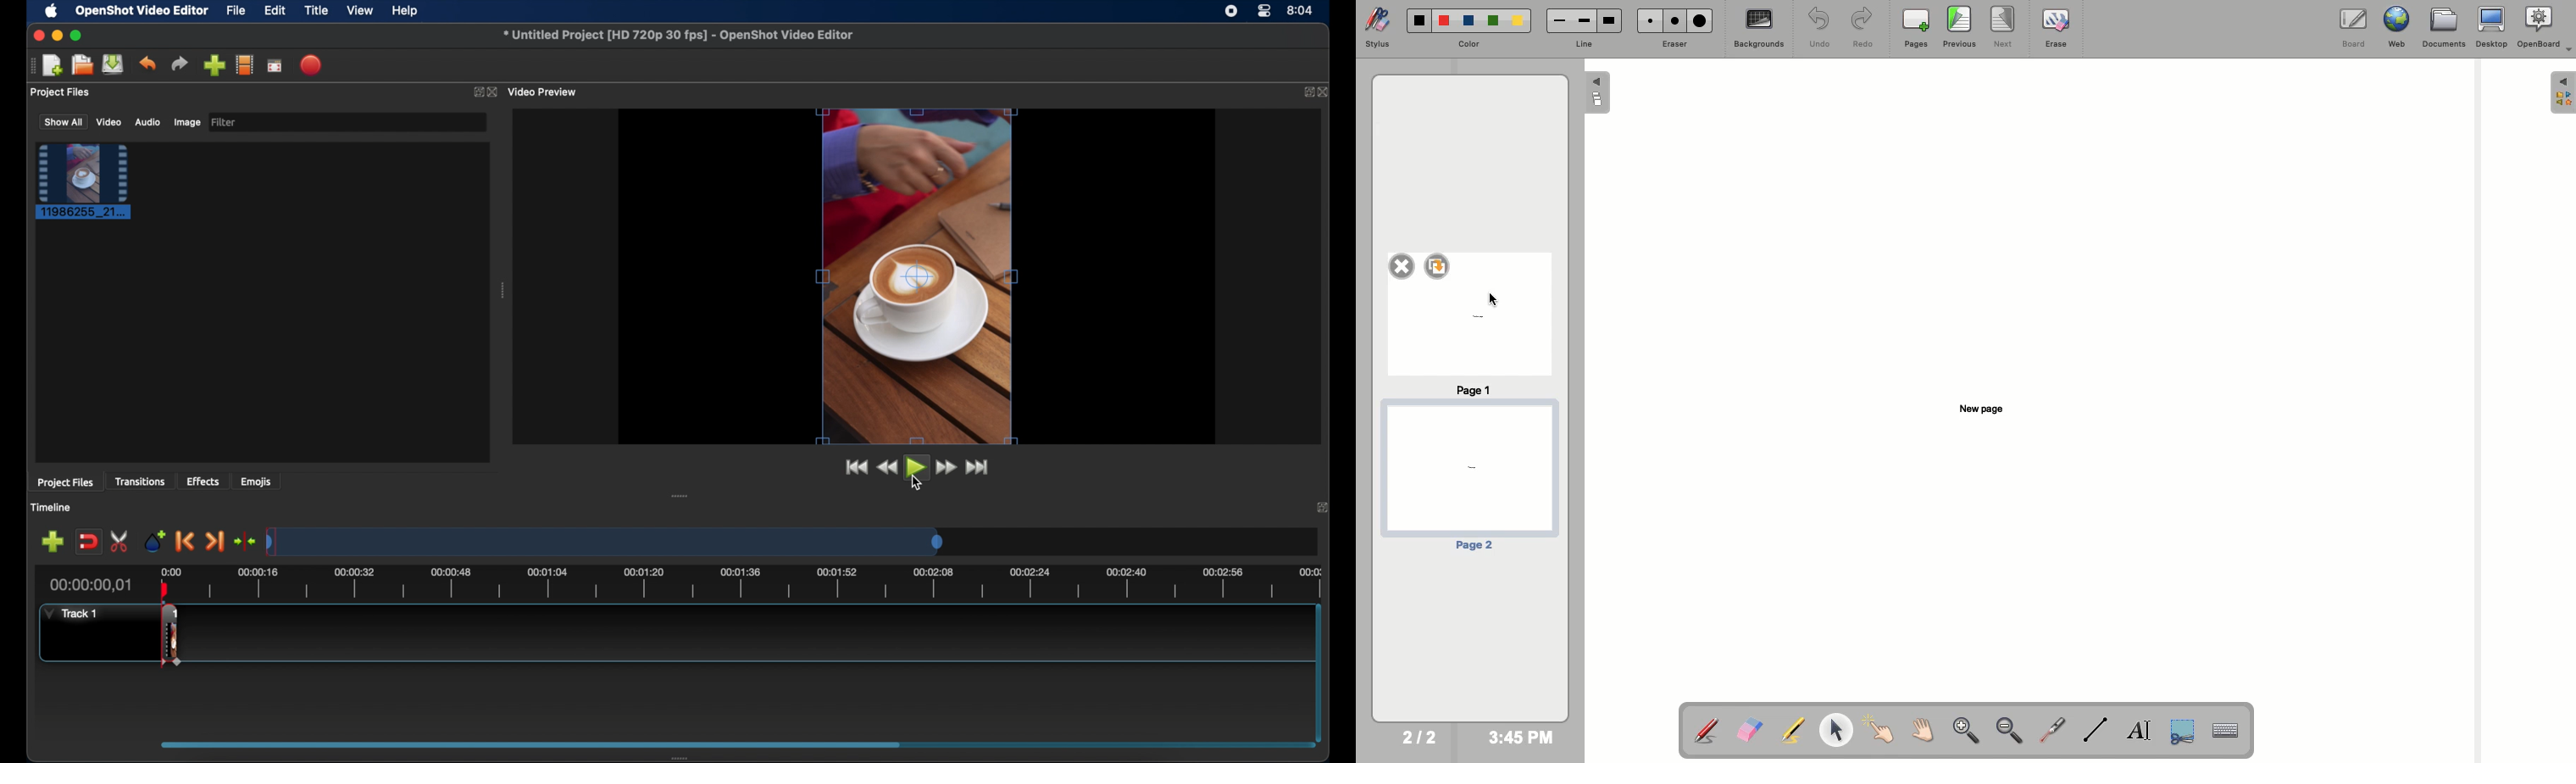  Describe the element at coordinates (2140, 732) in the screenshot. I see `Write text` at that location.